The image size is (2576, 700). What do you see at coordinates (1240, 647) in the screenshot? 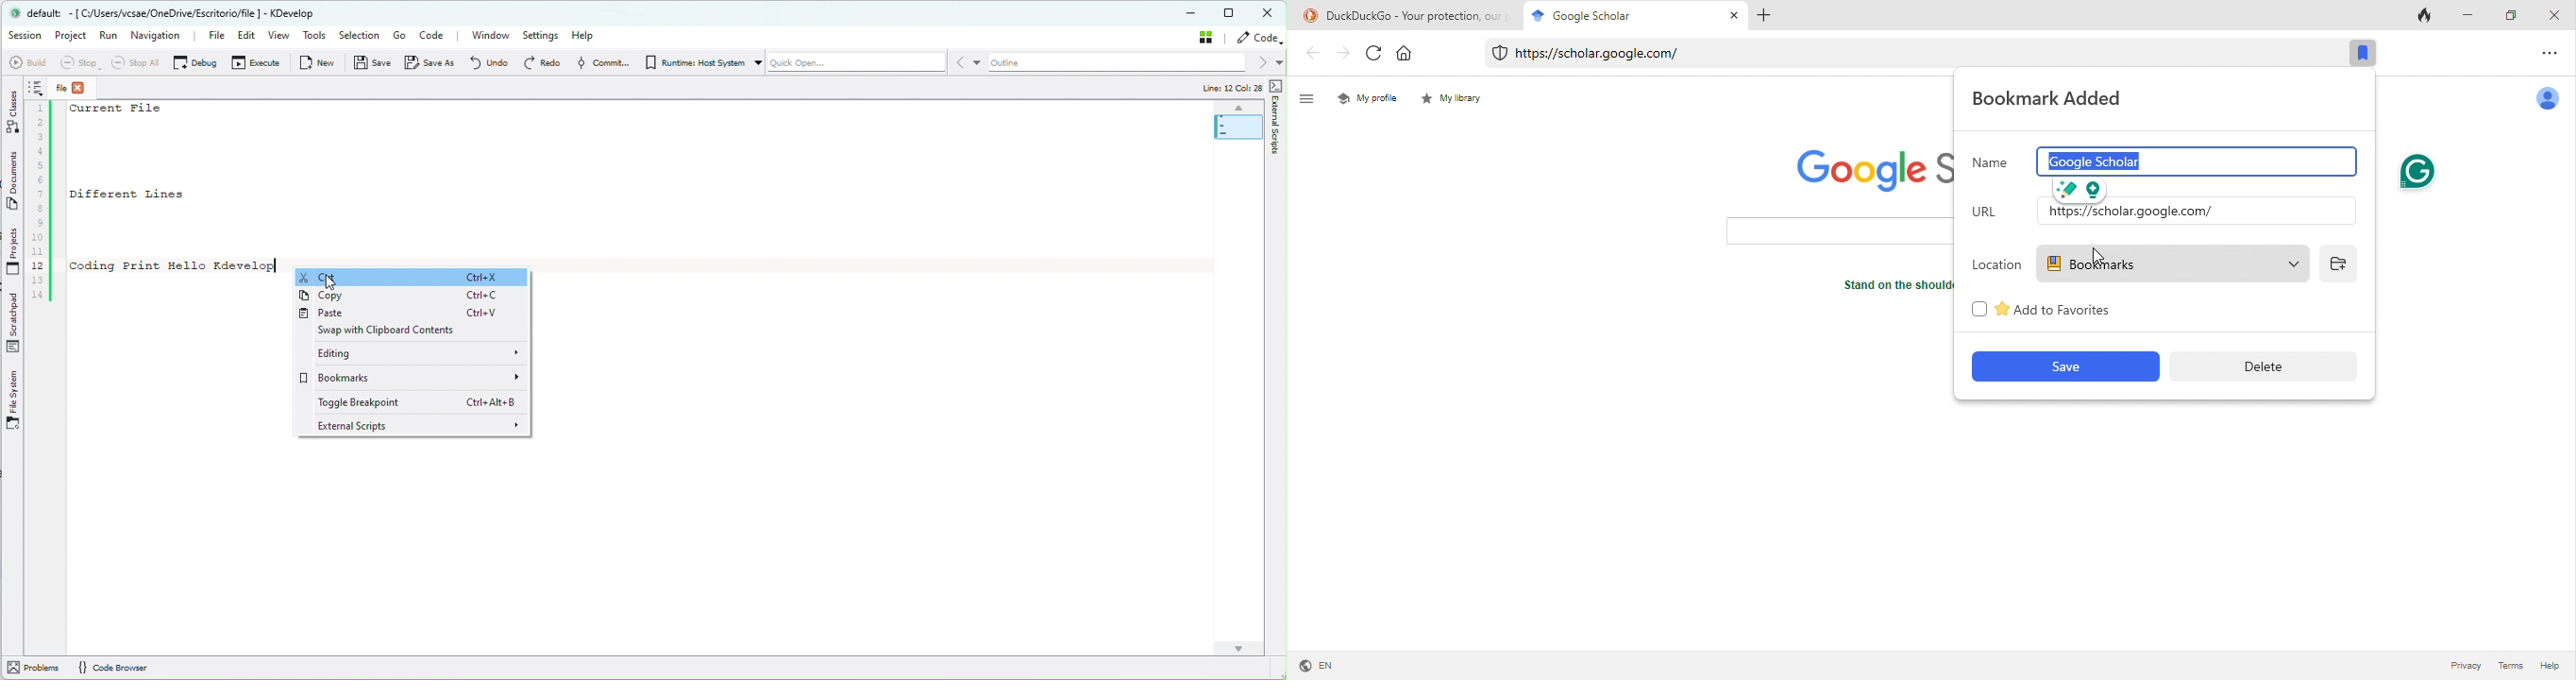
I see `Scroll arrow` at bounding box center [1240, 647].